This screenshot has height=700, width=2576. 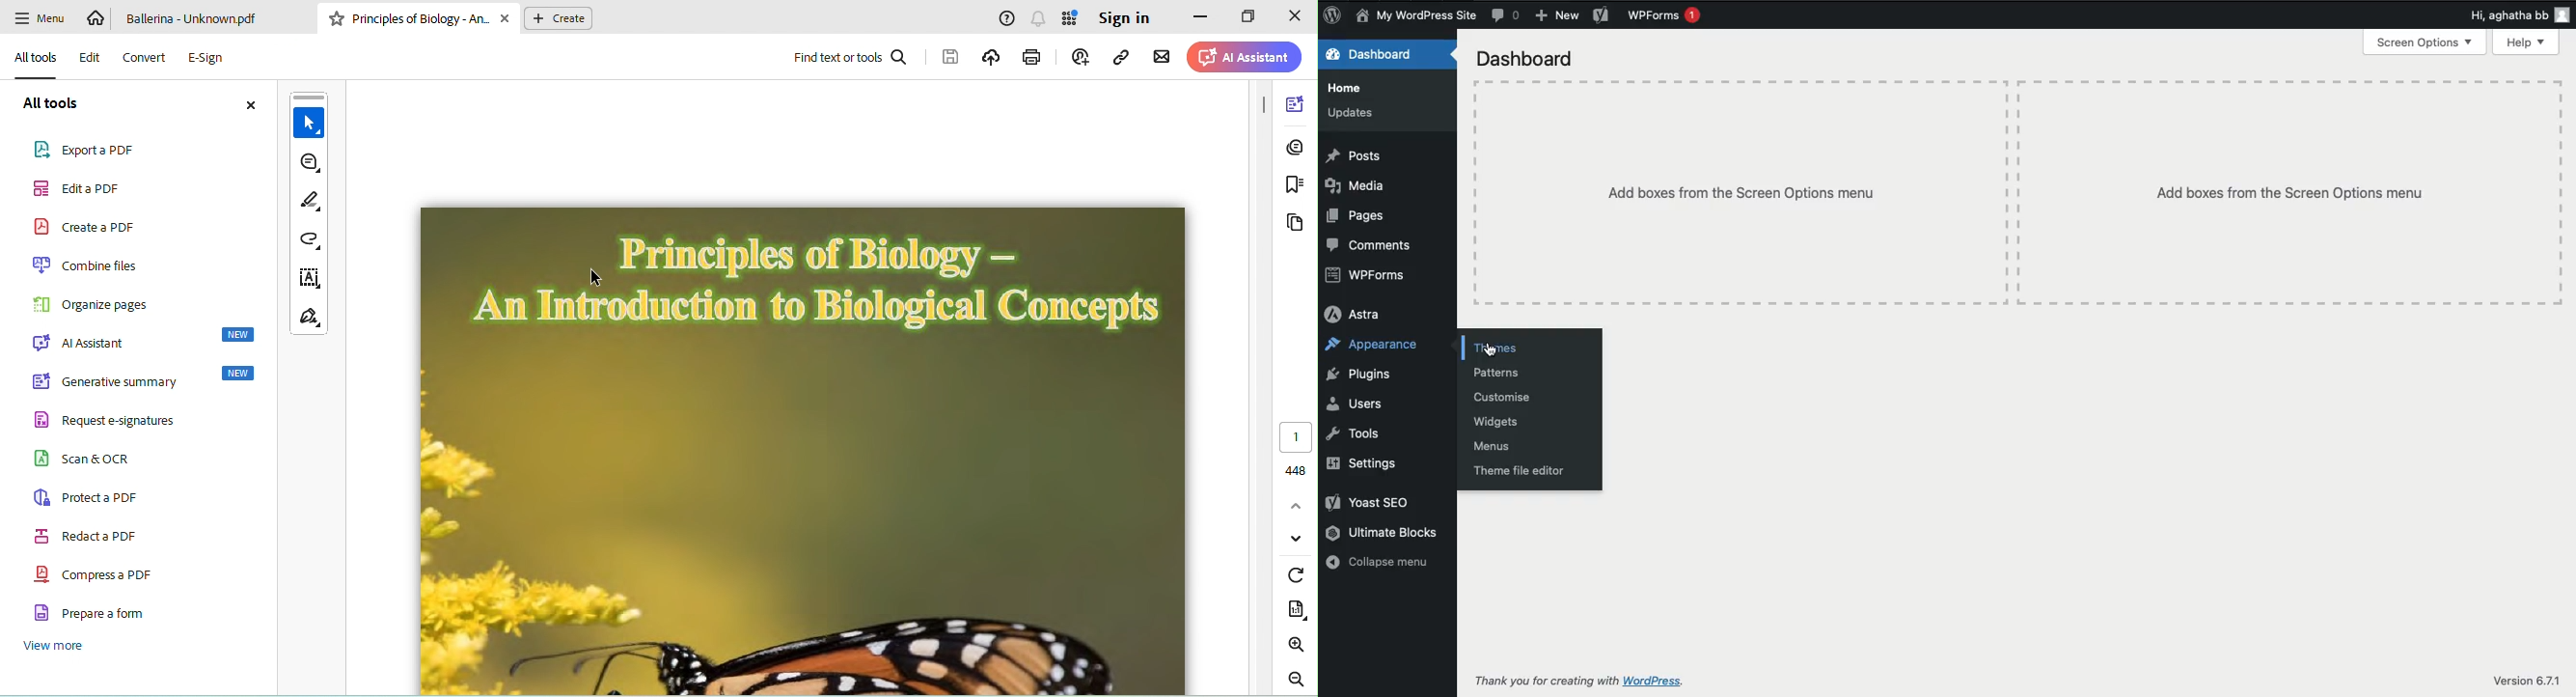 What do you see at coordinates (1354, 434) in the screenshot?
I see `Tools` at bounding box center [1354, 434].